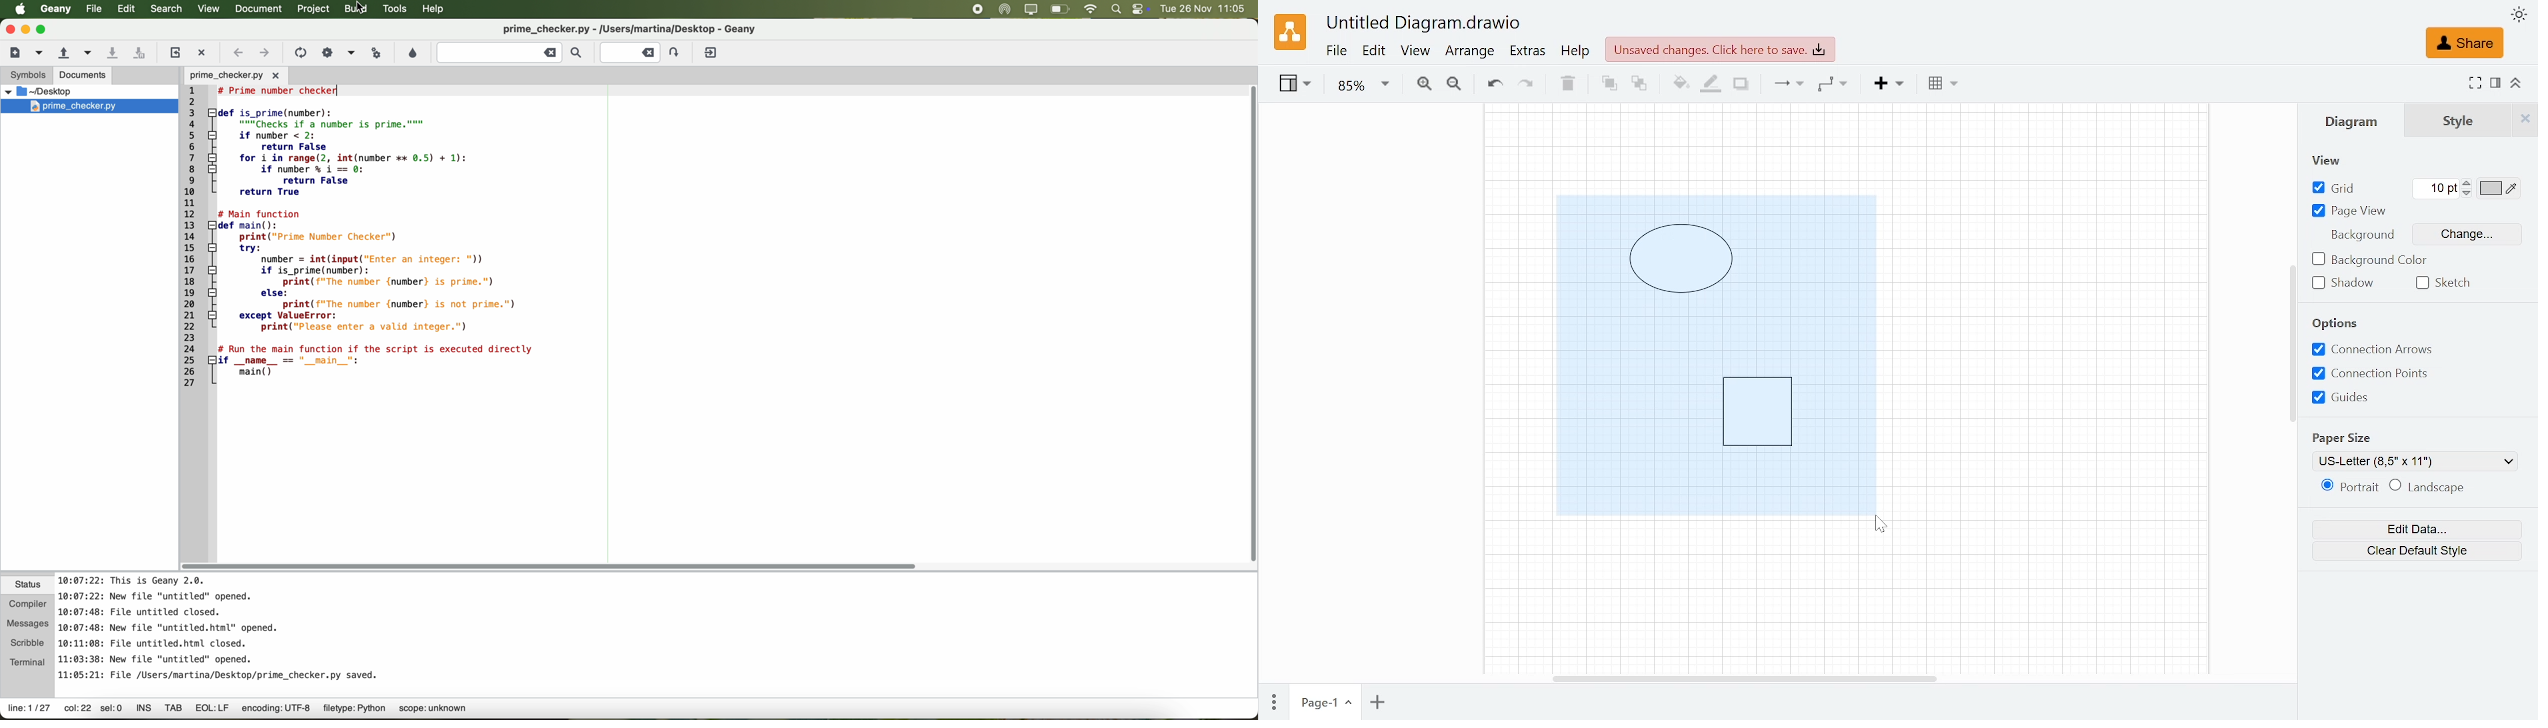 The width and height of the screenshot is (2548, 728). What do you see at coordinates (1363, 86) in the screenshot?
I see `Zoom` at bounding box center [1363, 86].